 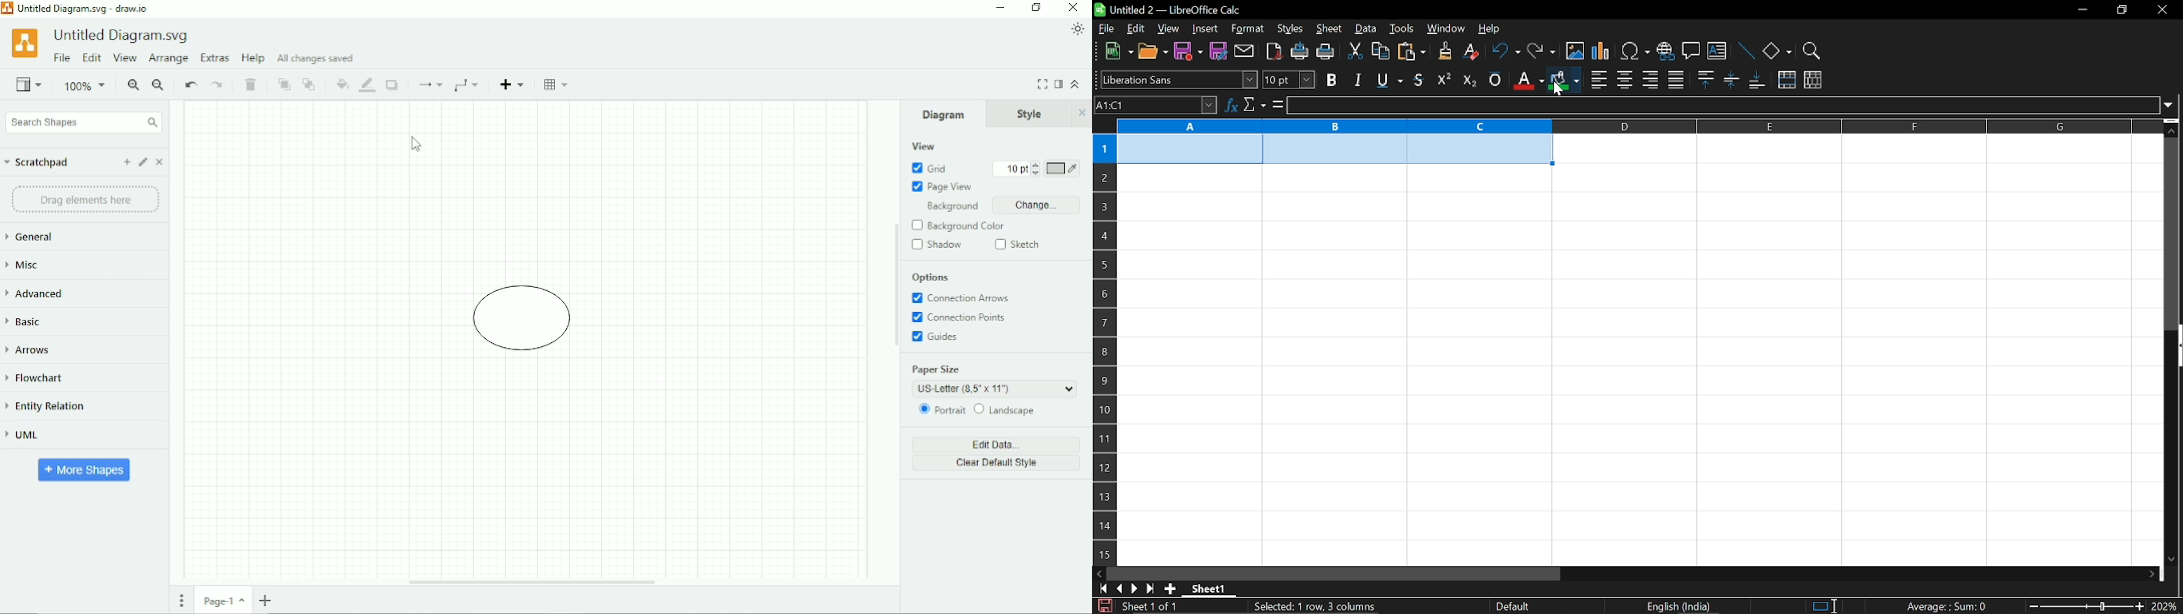 I want to click on More Shapes, so click(x=85, y=469).